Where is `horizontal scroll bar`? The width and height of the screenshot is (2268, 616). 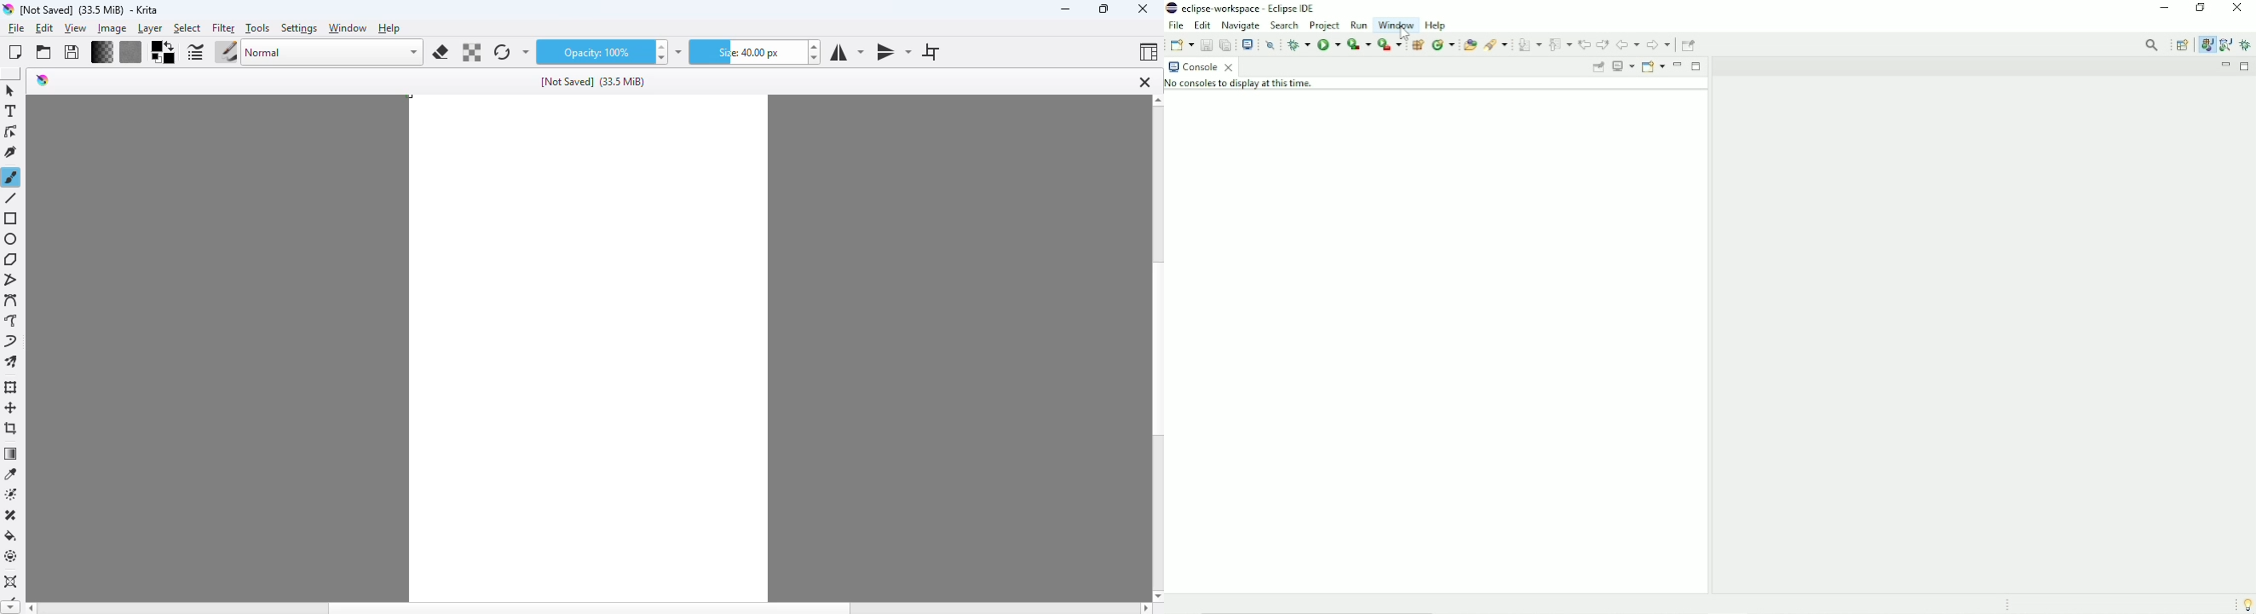
horizontal scroll bar is located at coordinates (586, 607).